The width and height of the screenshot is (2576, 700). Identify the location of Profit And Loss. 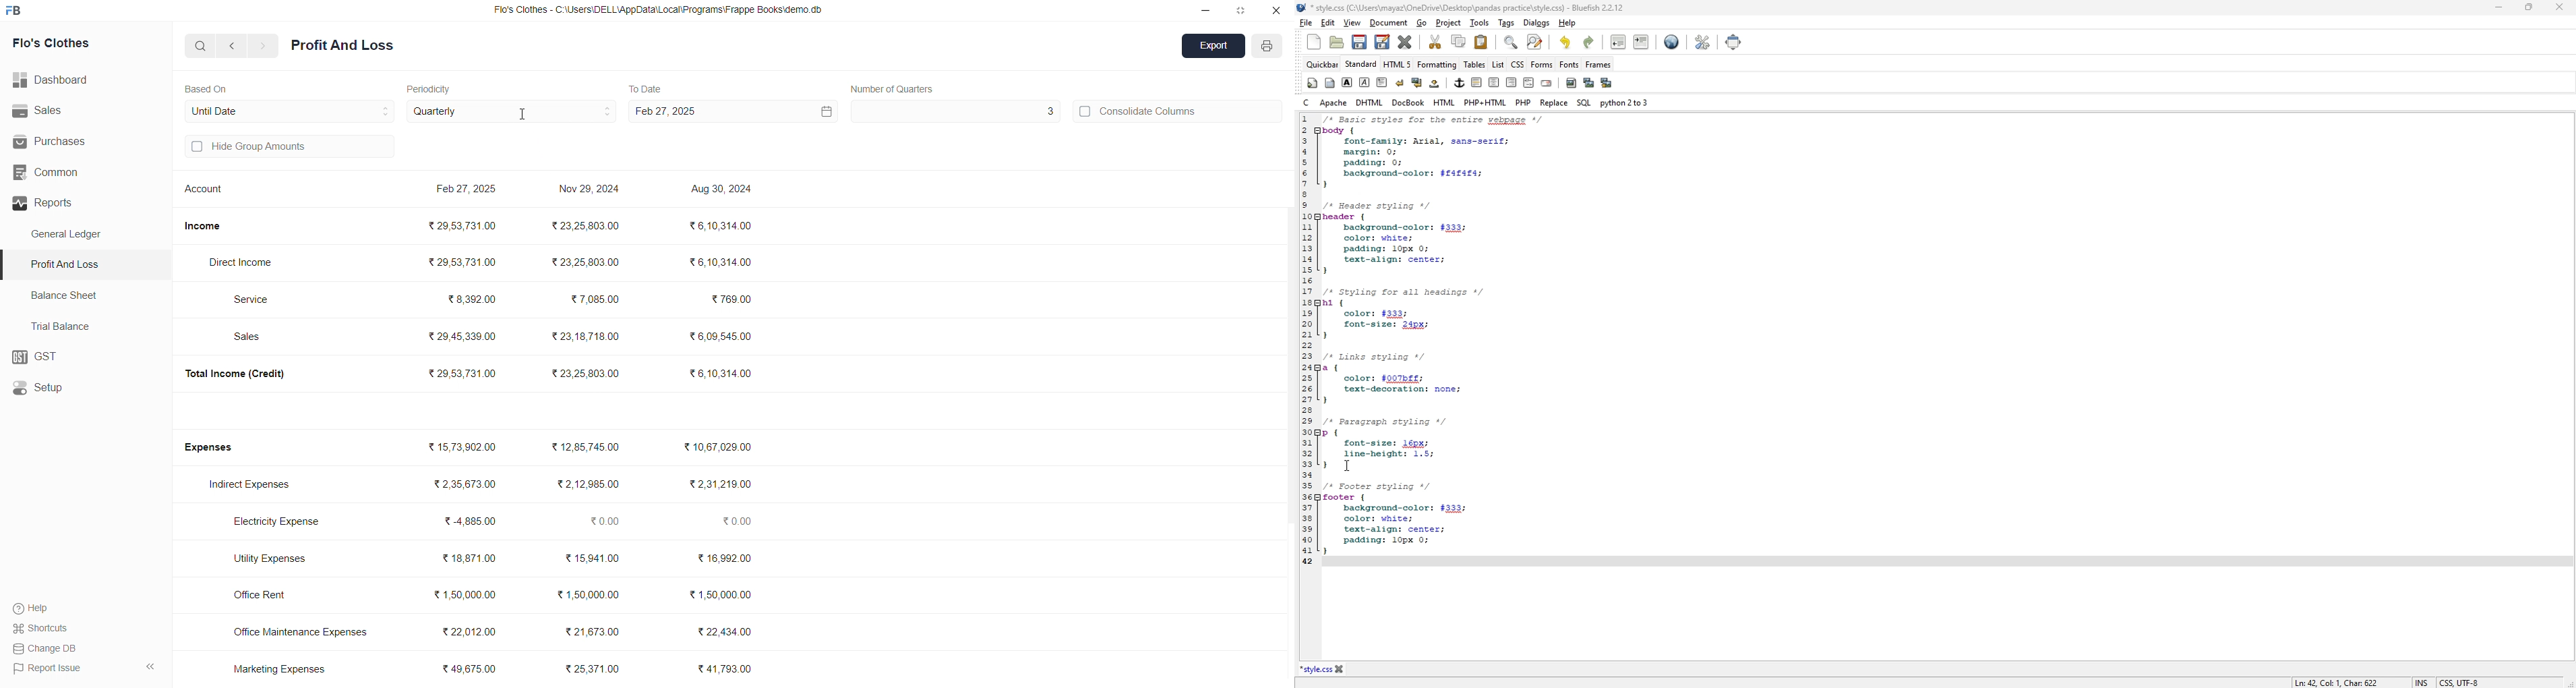
(88, 264).